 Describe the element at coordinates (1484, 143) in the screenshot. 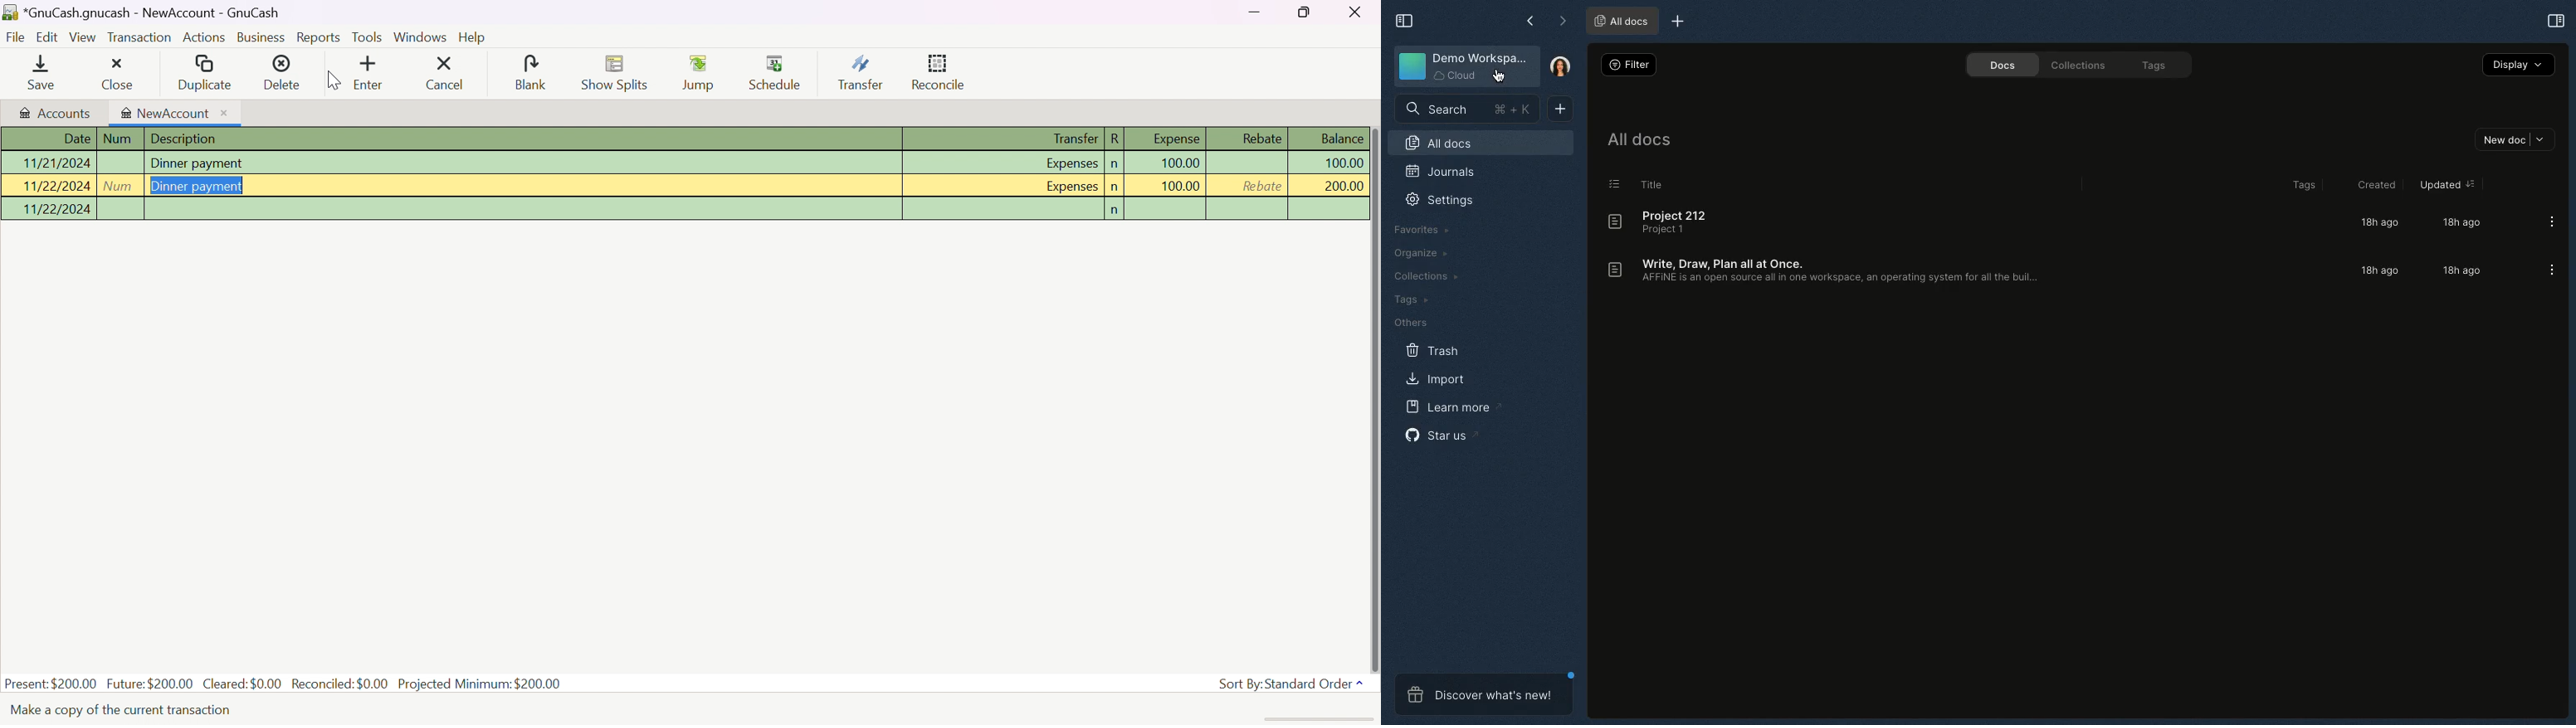

I see `All docs` at that location.